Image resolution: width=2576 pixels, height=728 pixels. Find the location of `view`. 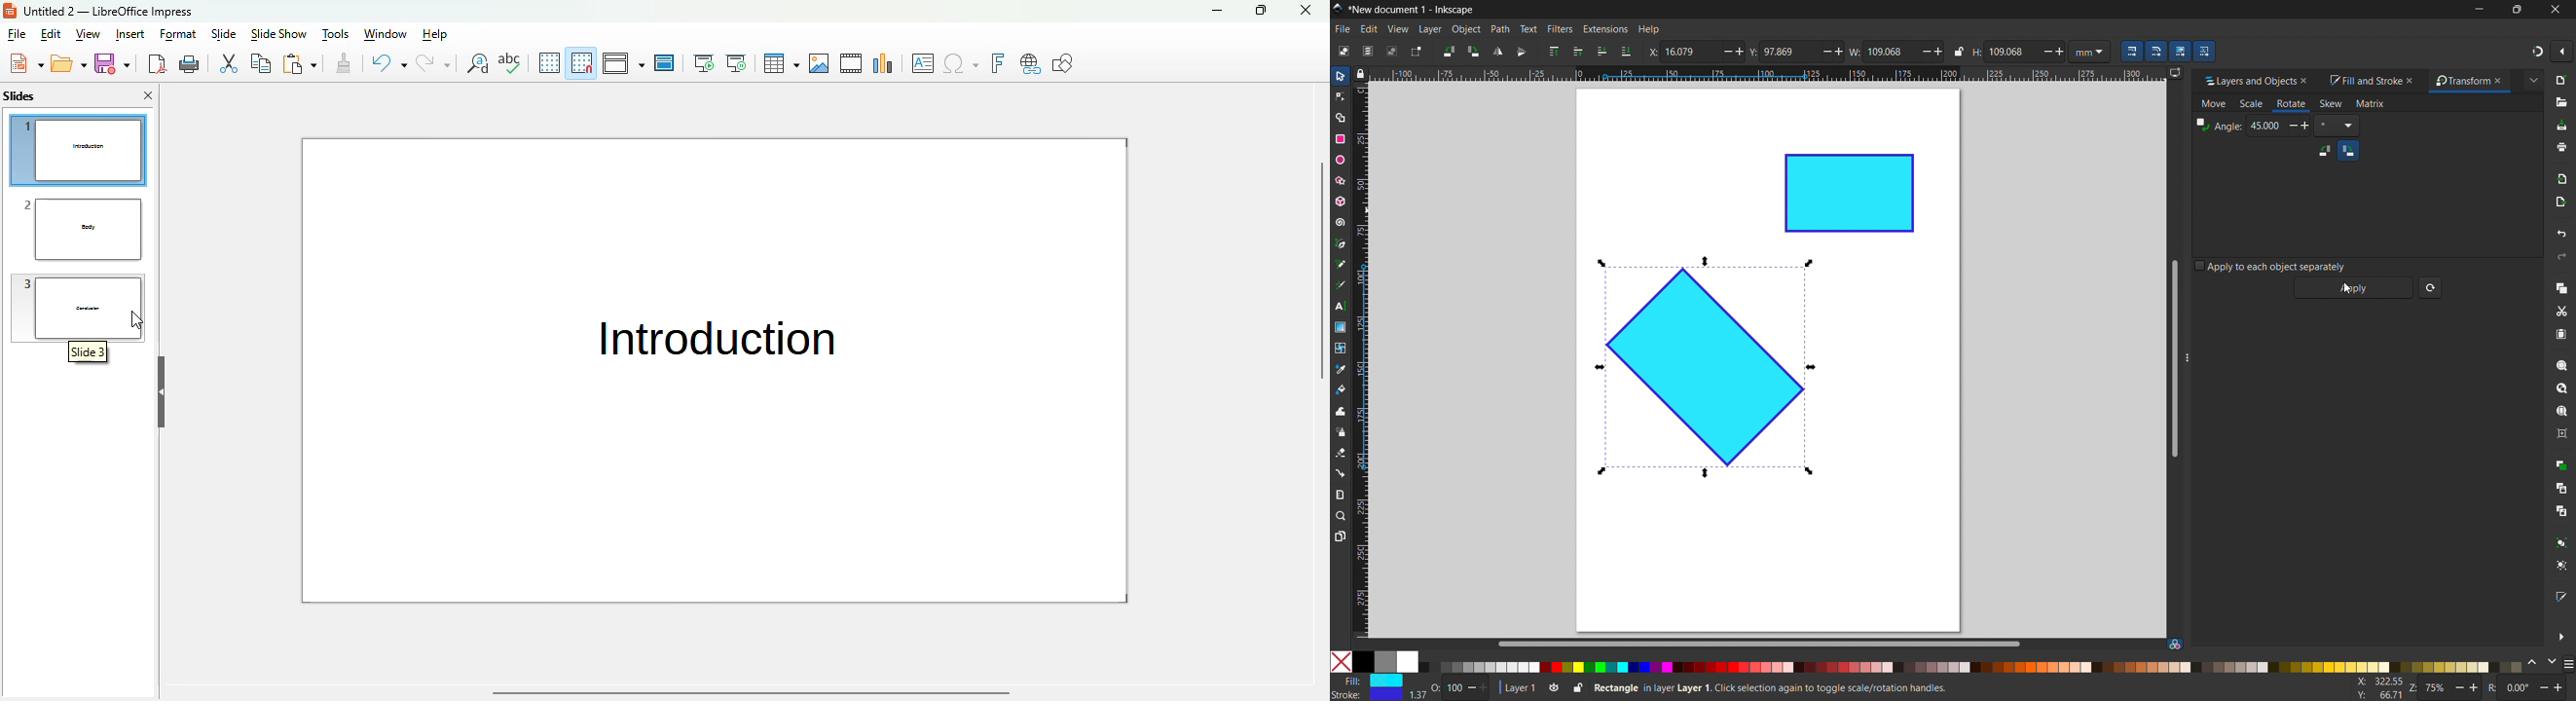

view is located at coordinates (88, 34).